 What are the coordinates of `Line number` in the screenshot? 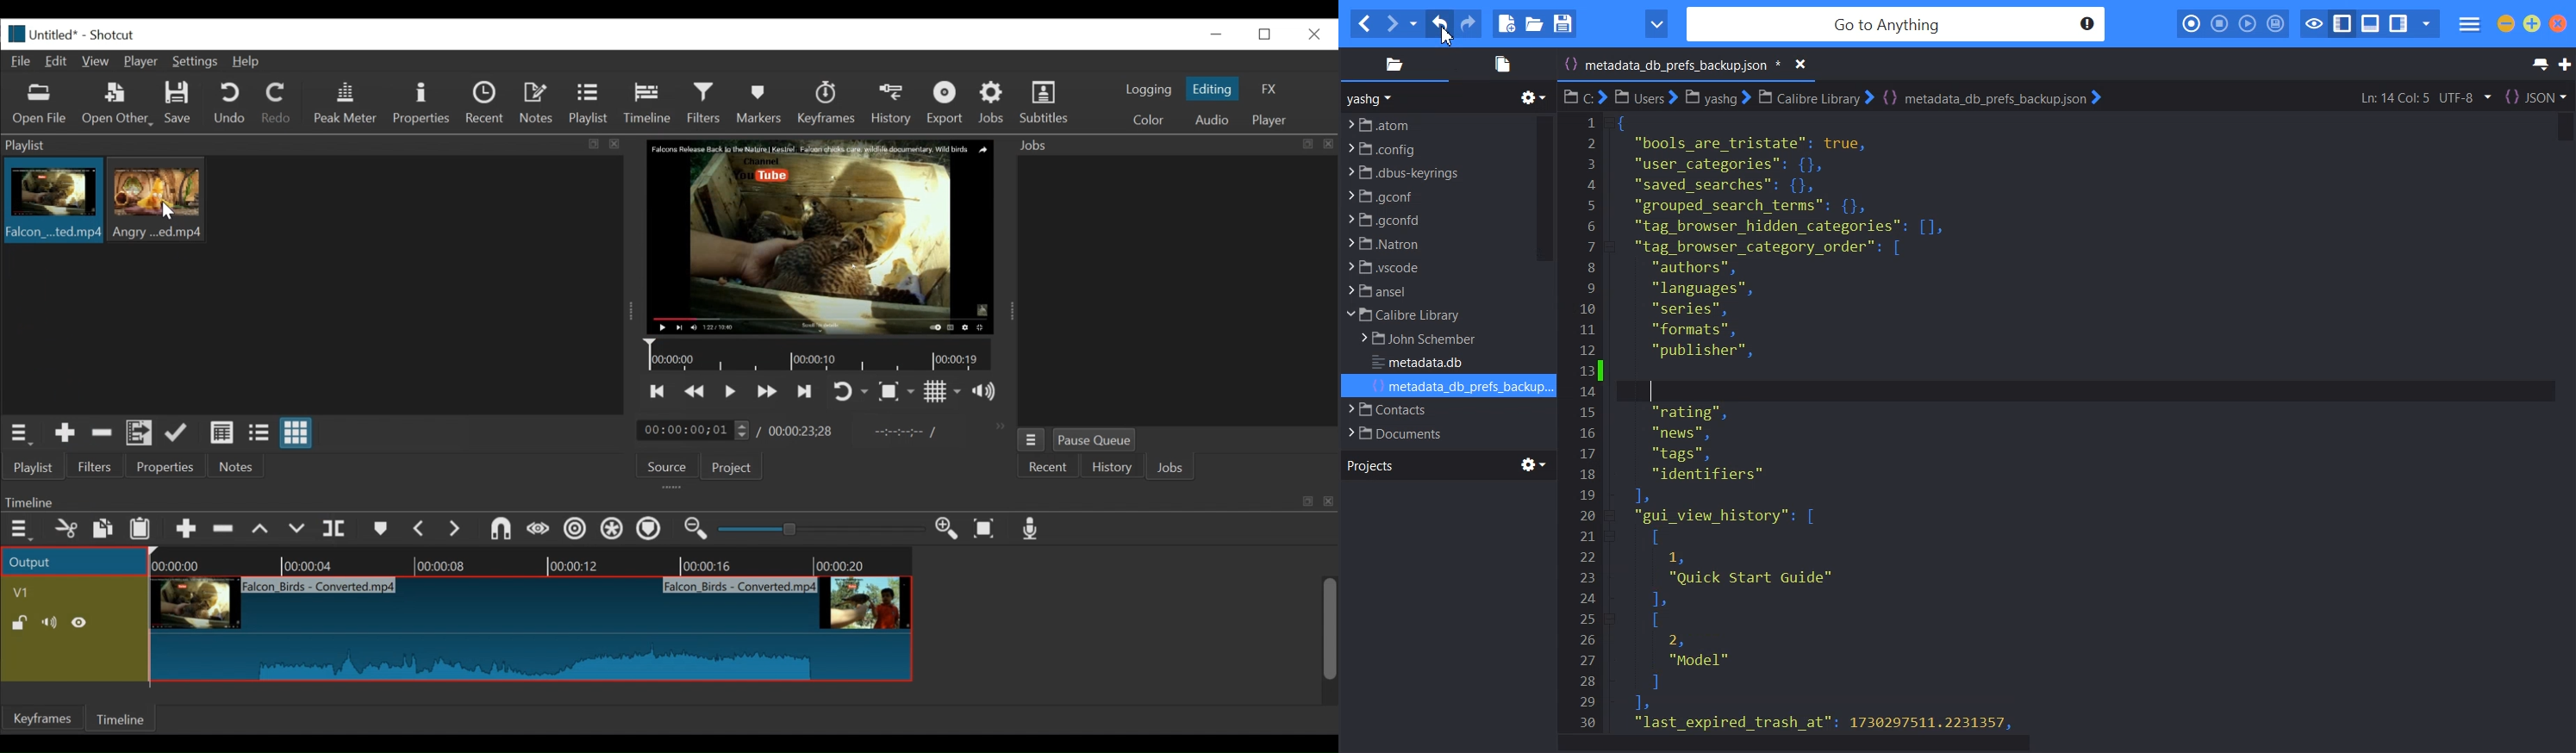 It's located at (1588, 421).